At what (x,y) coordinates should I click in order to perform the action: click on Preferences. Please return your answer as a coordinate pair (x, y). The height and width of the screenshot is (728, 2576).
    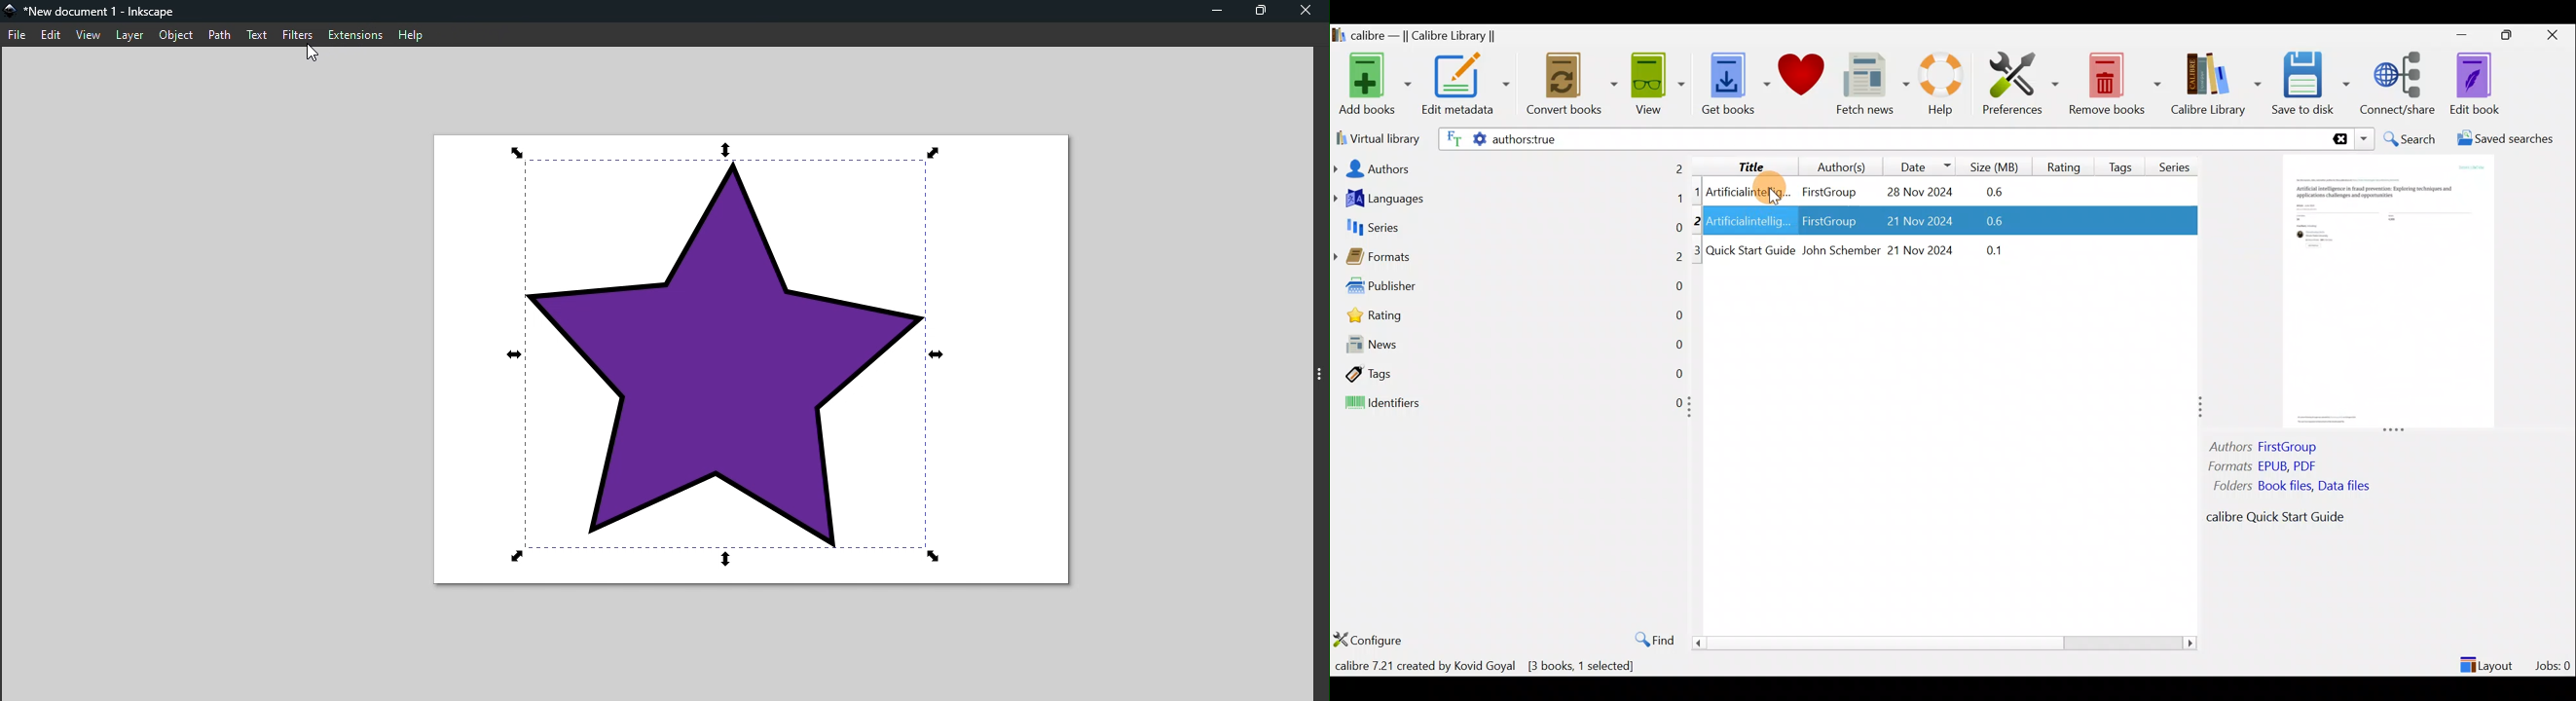
    Looking at the image, I should click on (2020, 82).